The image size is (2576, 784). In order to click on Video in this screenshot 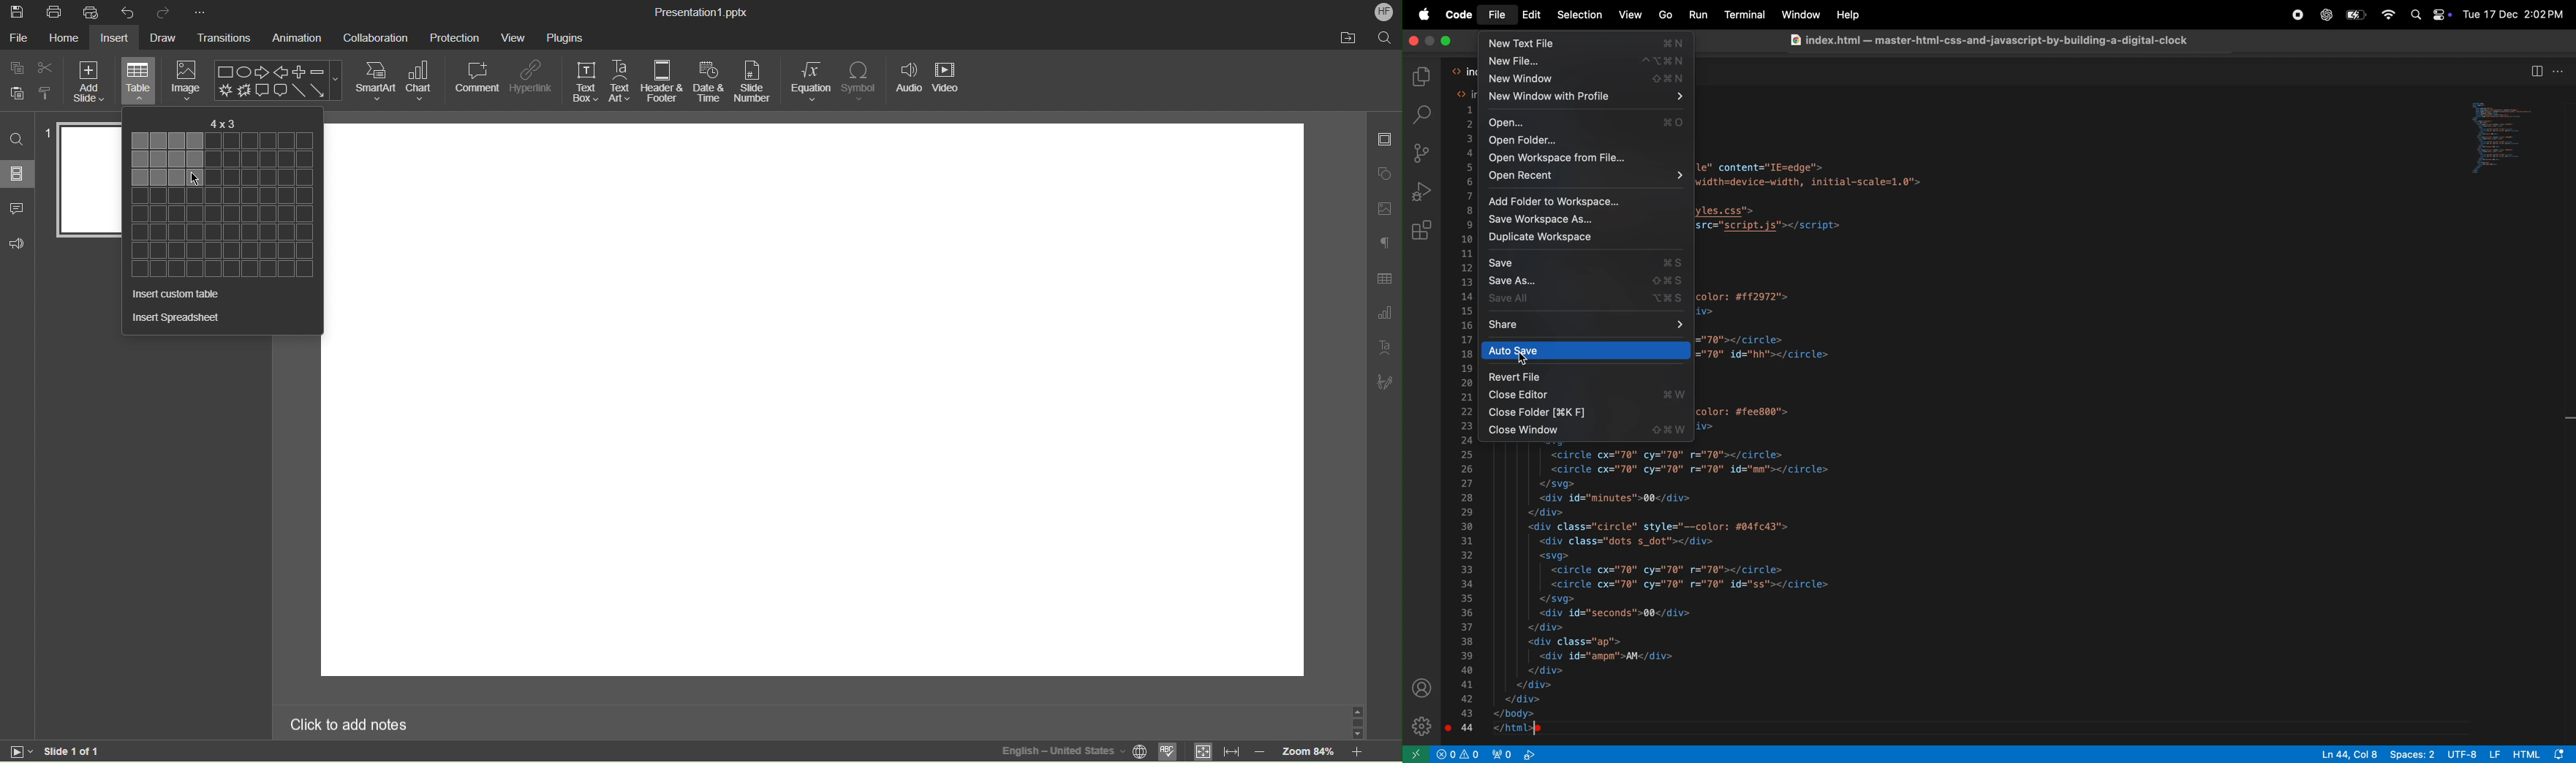, I will do `click(947, 80)`.